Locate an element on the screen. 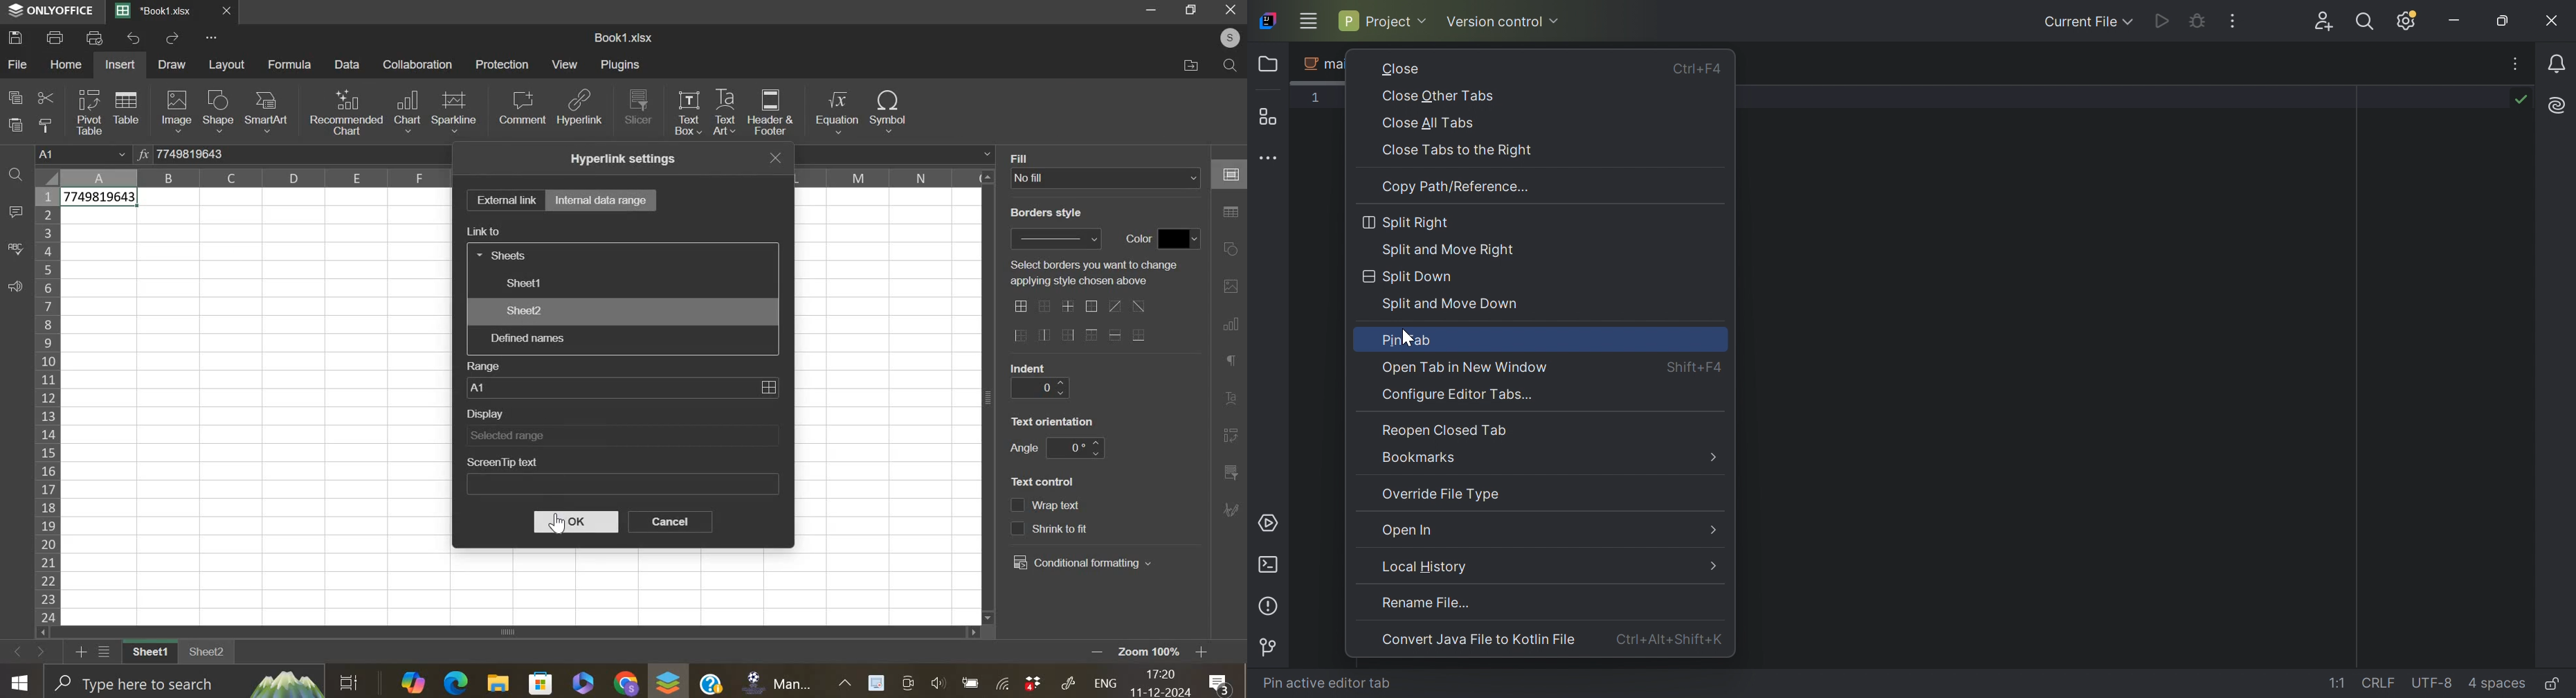  zoom is located at coordinates (1167, 653).